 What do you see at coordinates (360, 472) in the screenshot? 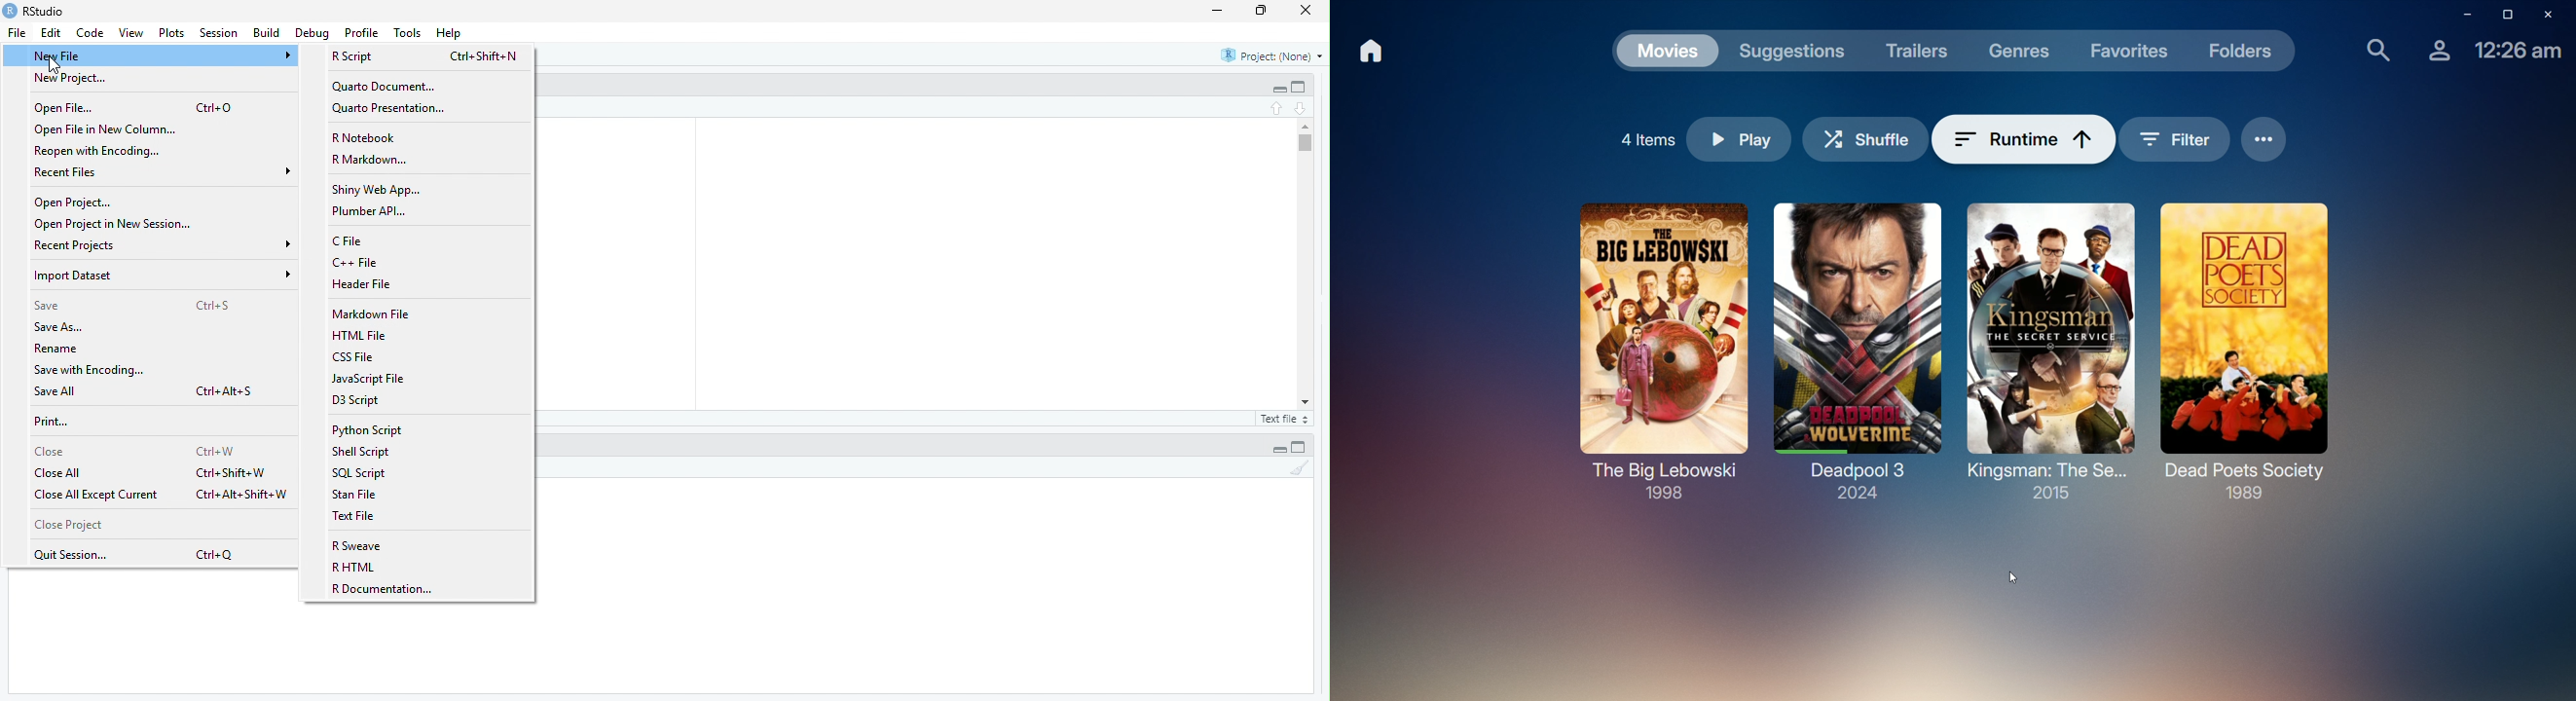
I see `SQL Script` at bounding box center [360, 472].